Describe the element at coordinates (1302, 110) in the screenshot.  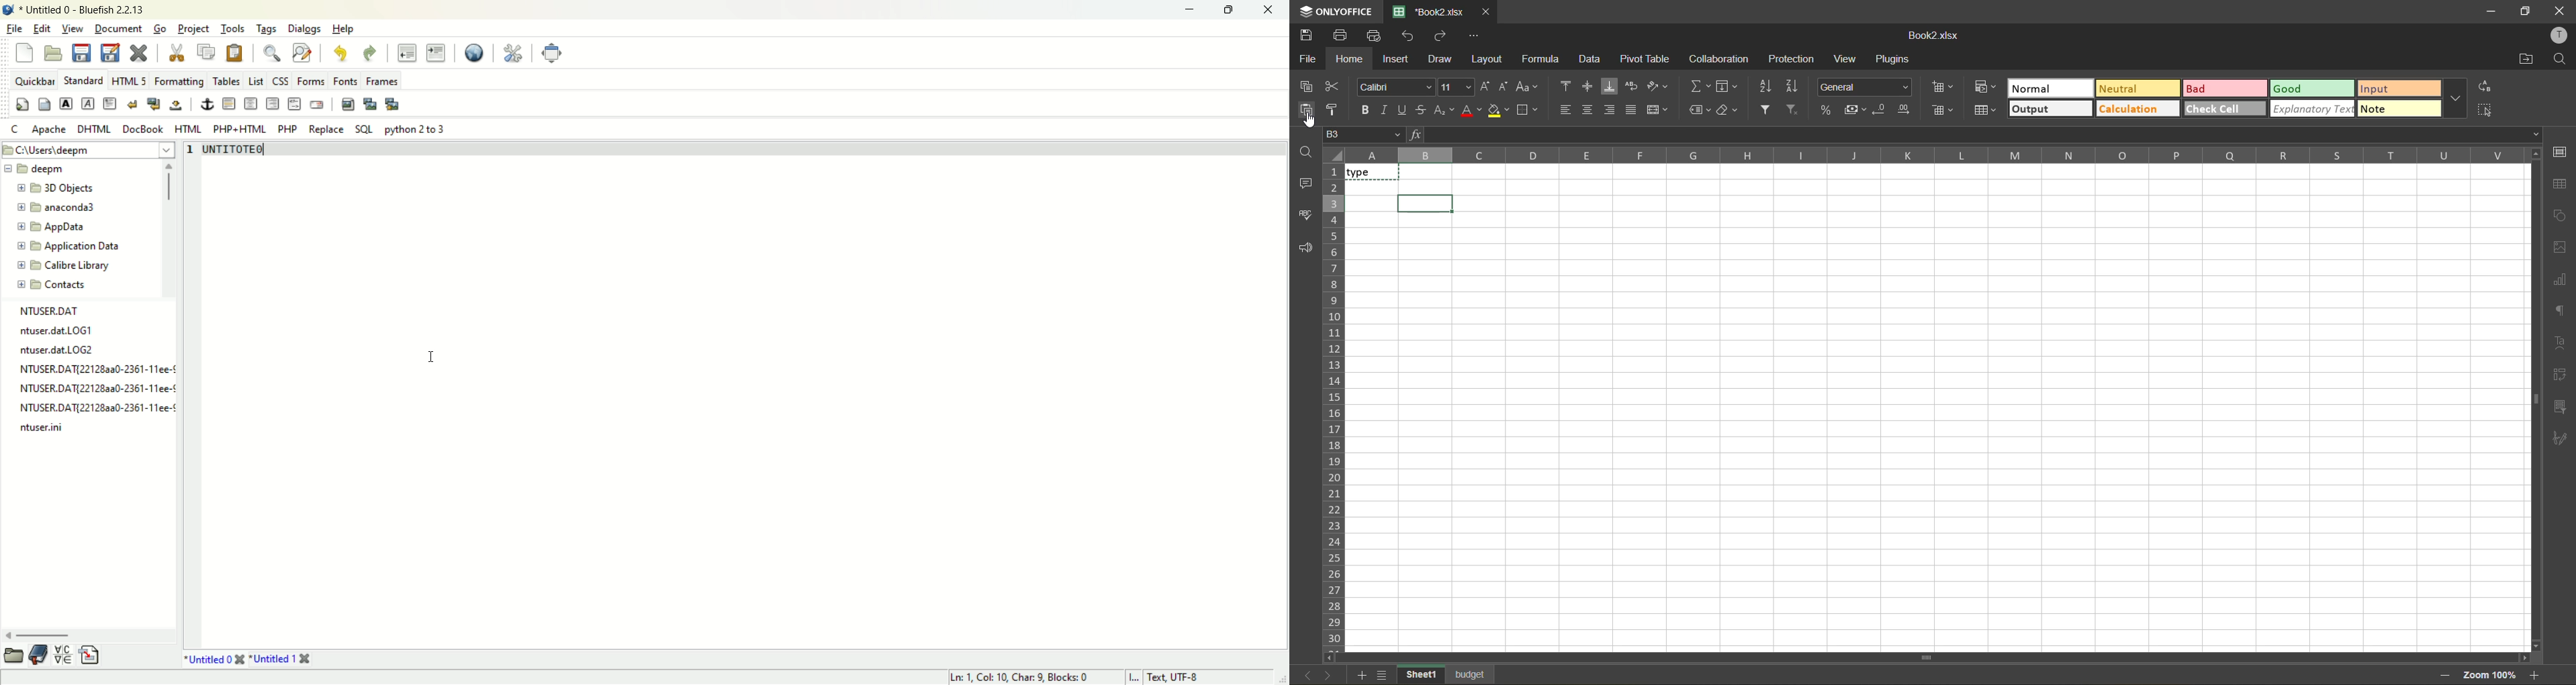
I see `paste` at that location.